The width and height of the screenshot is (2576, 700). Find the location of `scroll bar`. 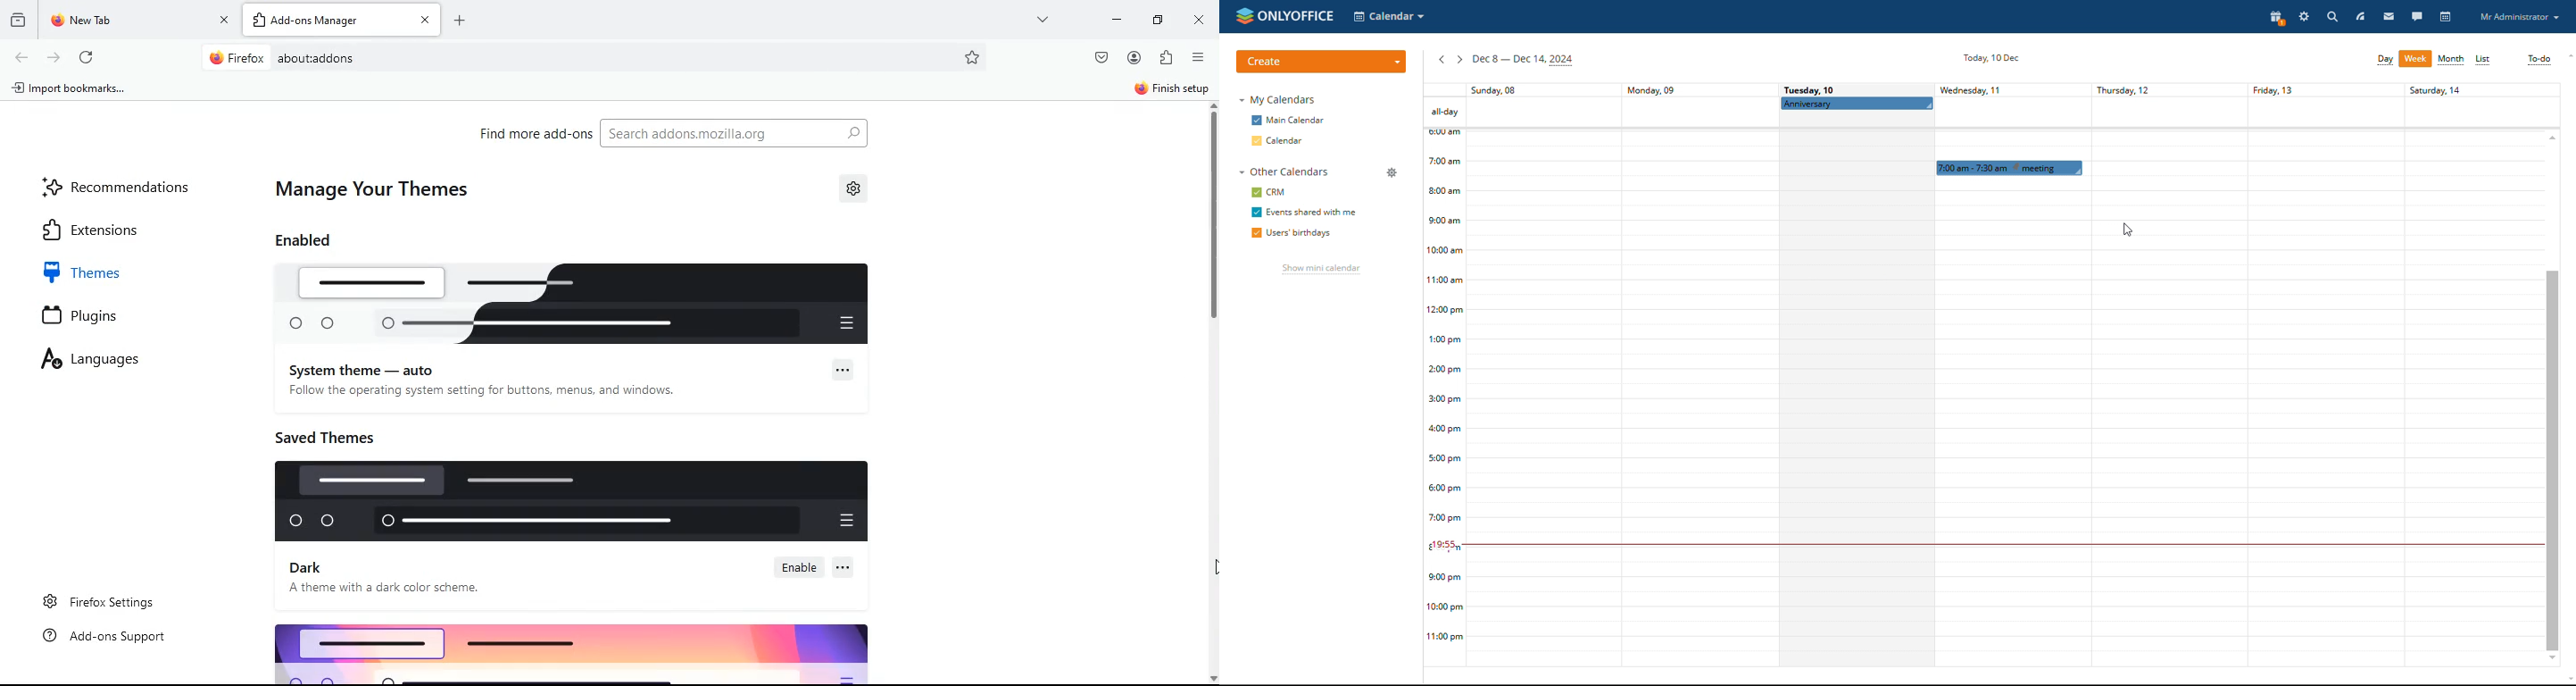

scroll bar is located at coordinates (1215, 337).